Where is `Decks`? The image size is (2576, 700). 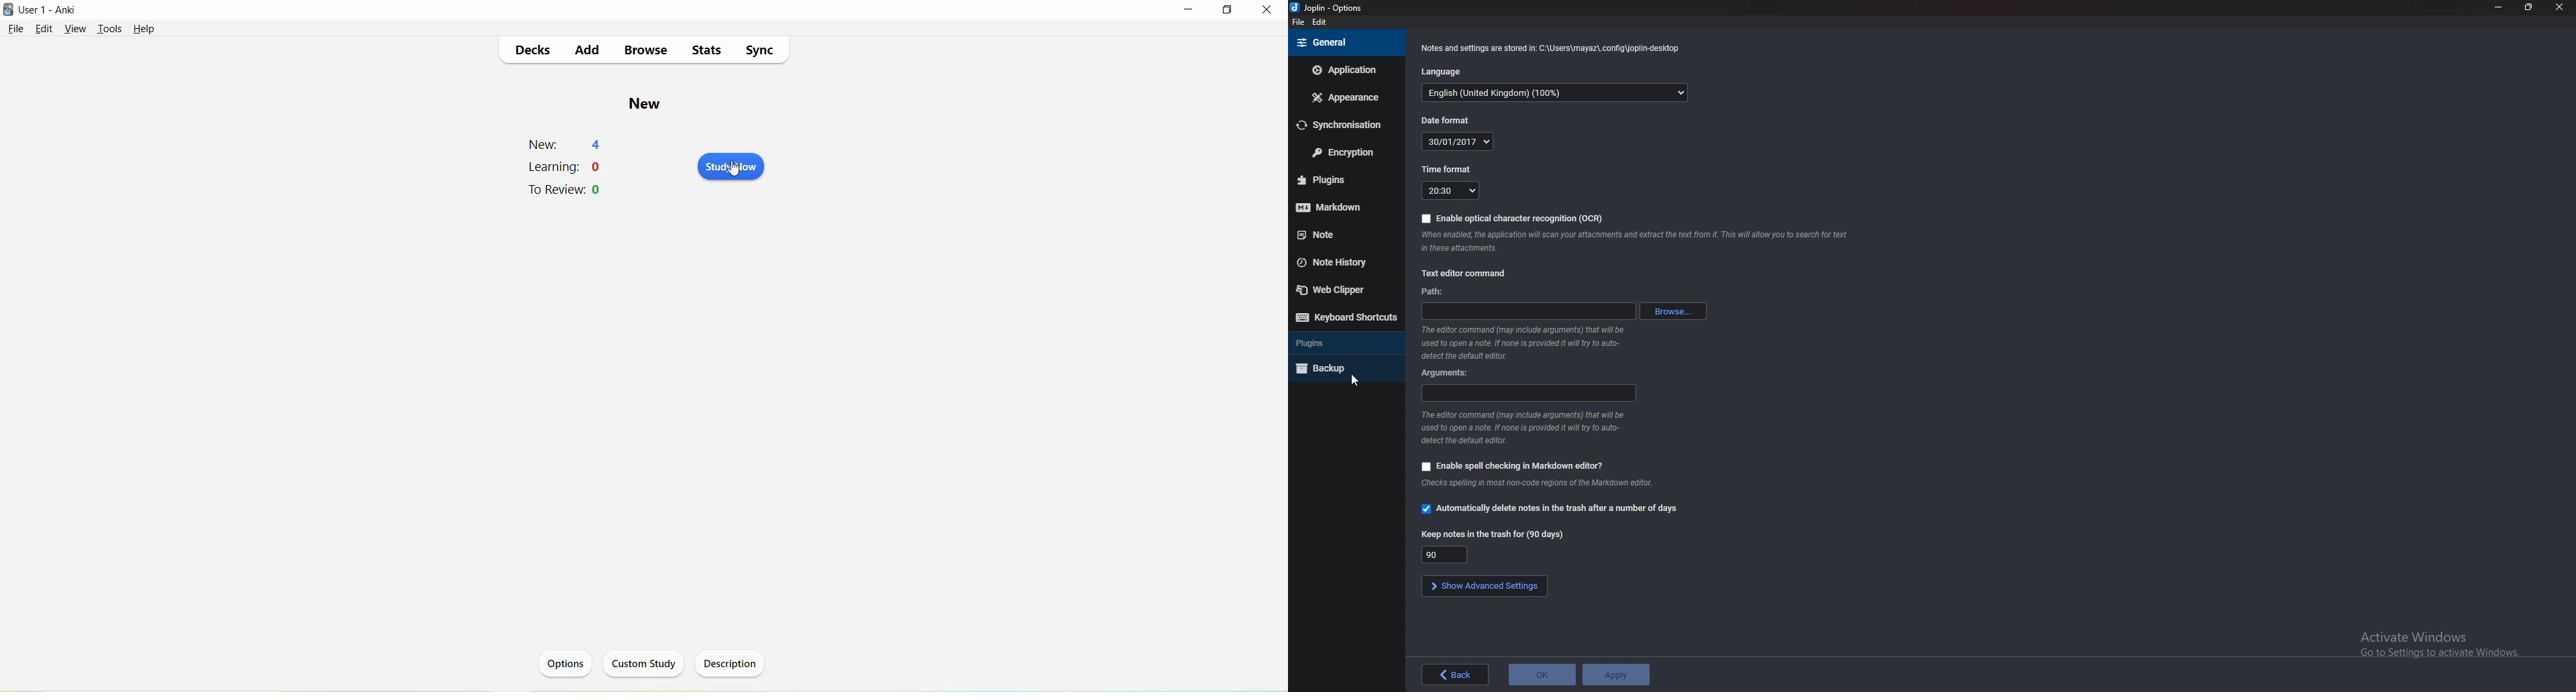 Decks is located at coordinates (536, 52).